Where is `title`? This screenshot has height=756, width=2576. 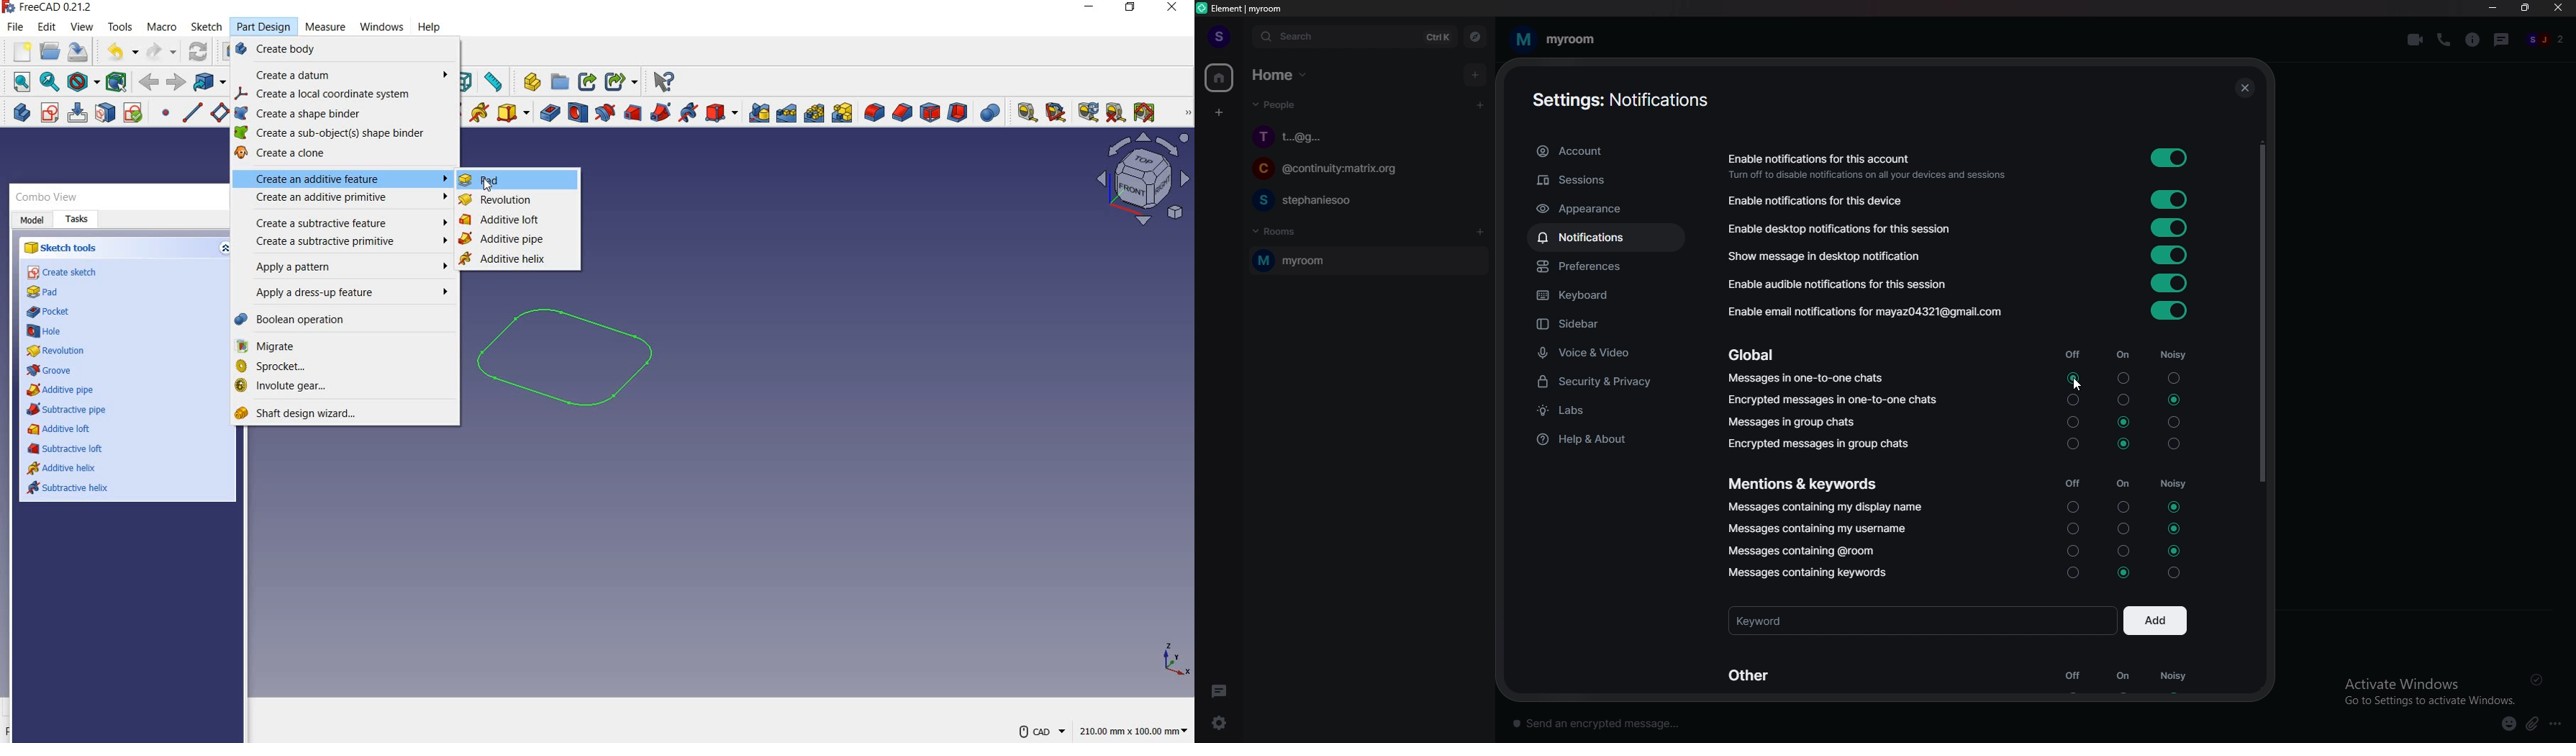 title is located at coordinates (1248, 8).